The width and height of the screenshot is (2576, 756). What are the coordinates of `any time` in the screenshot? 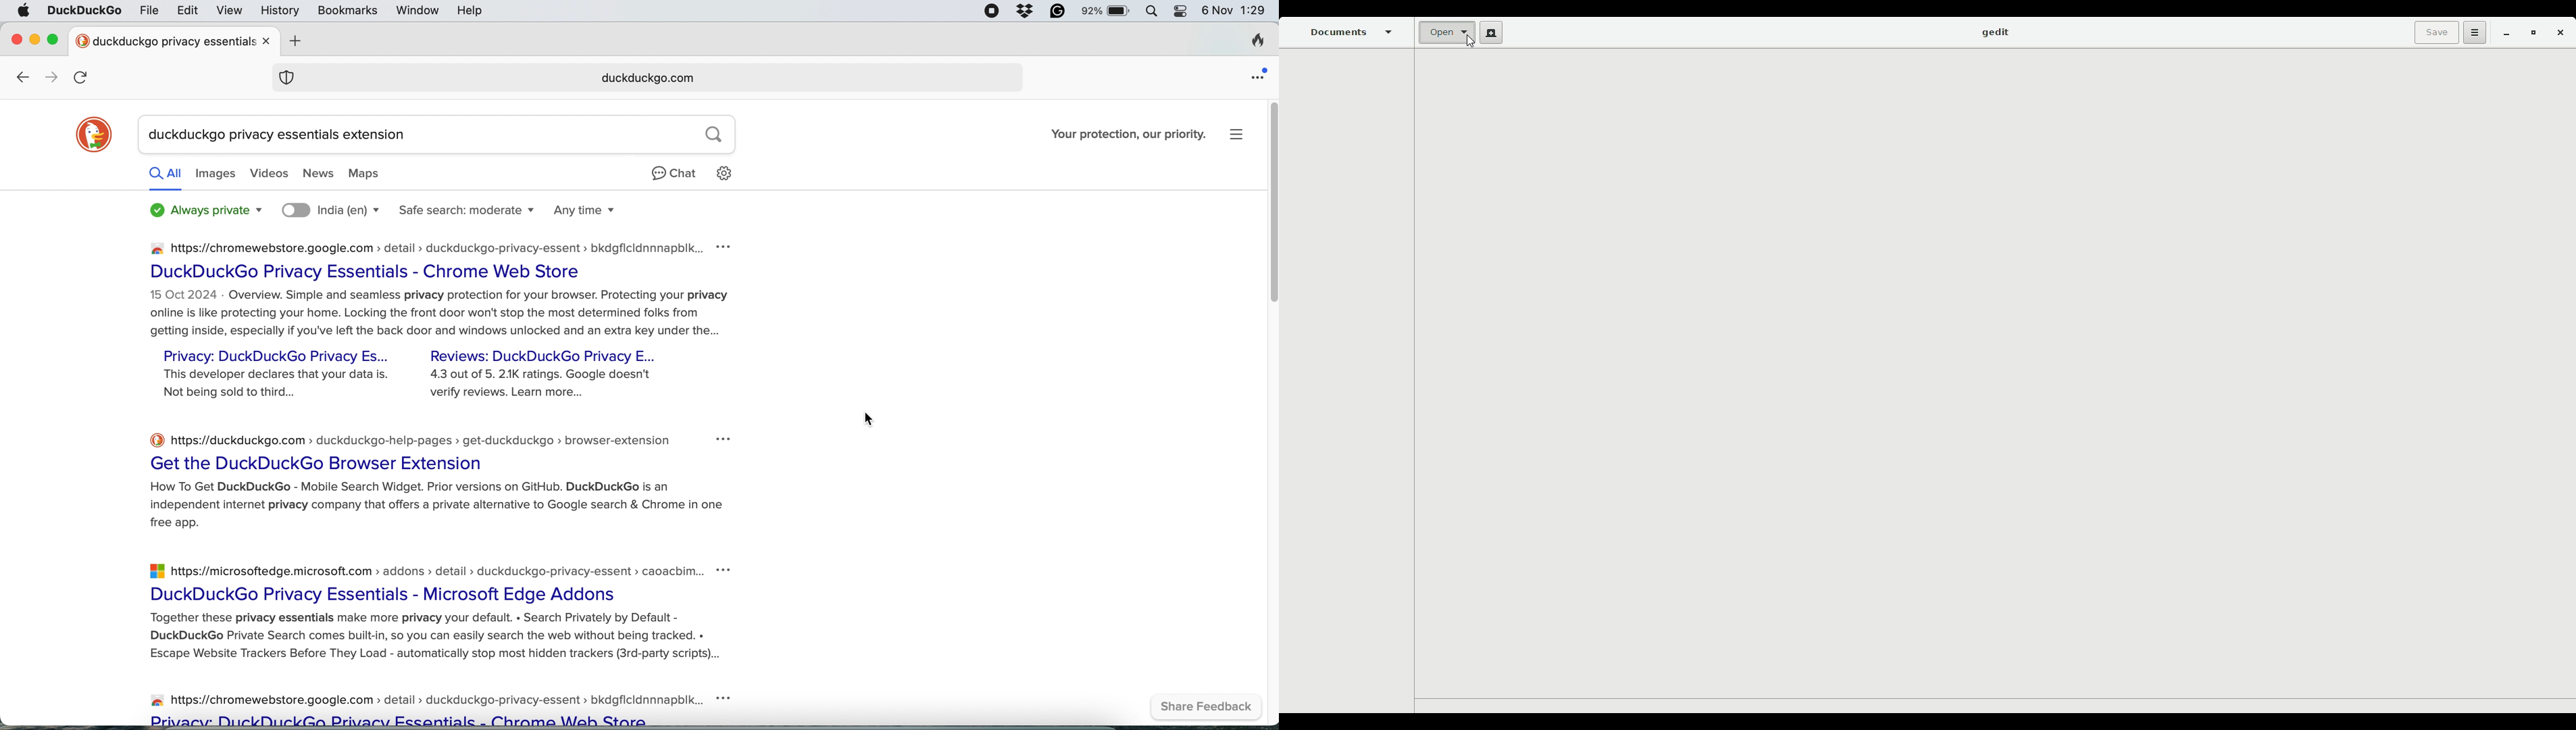 It's located at (594, 211).